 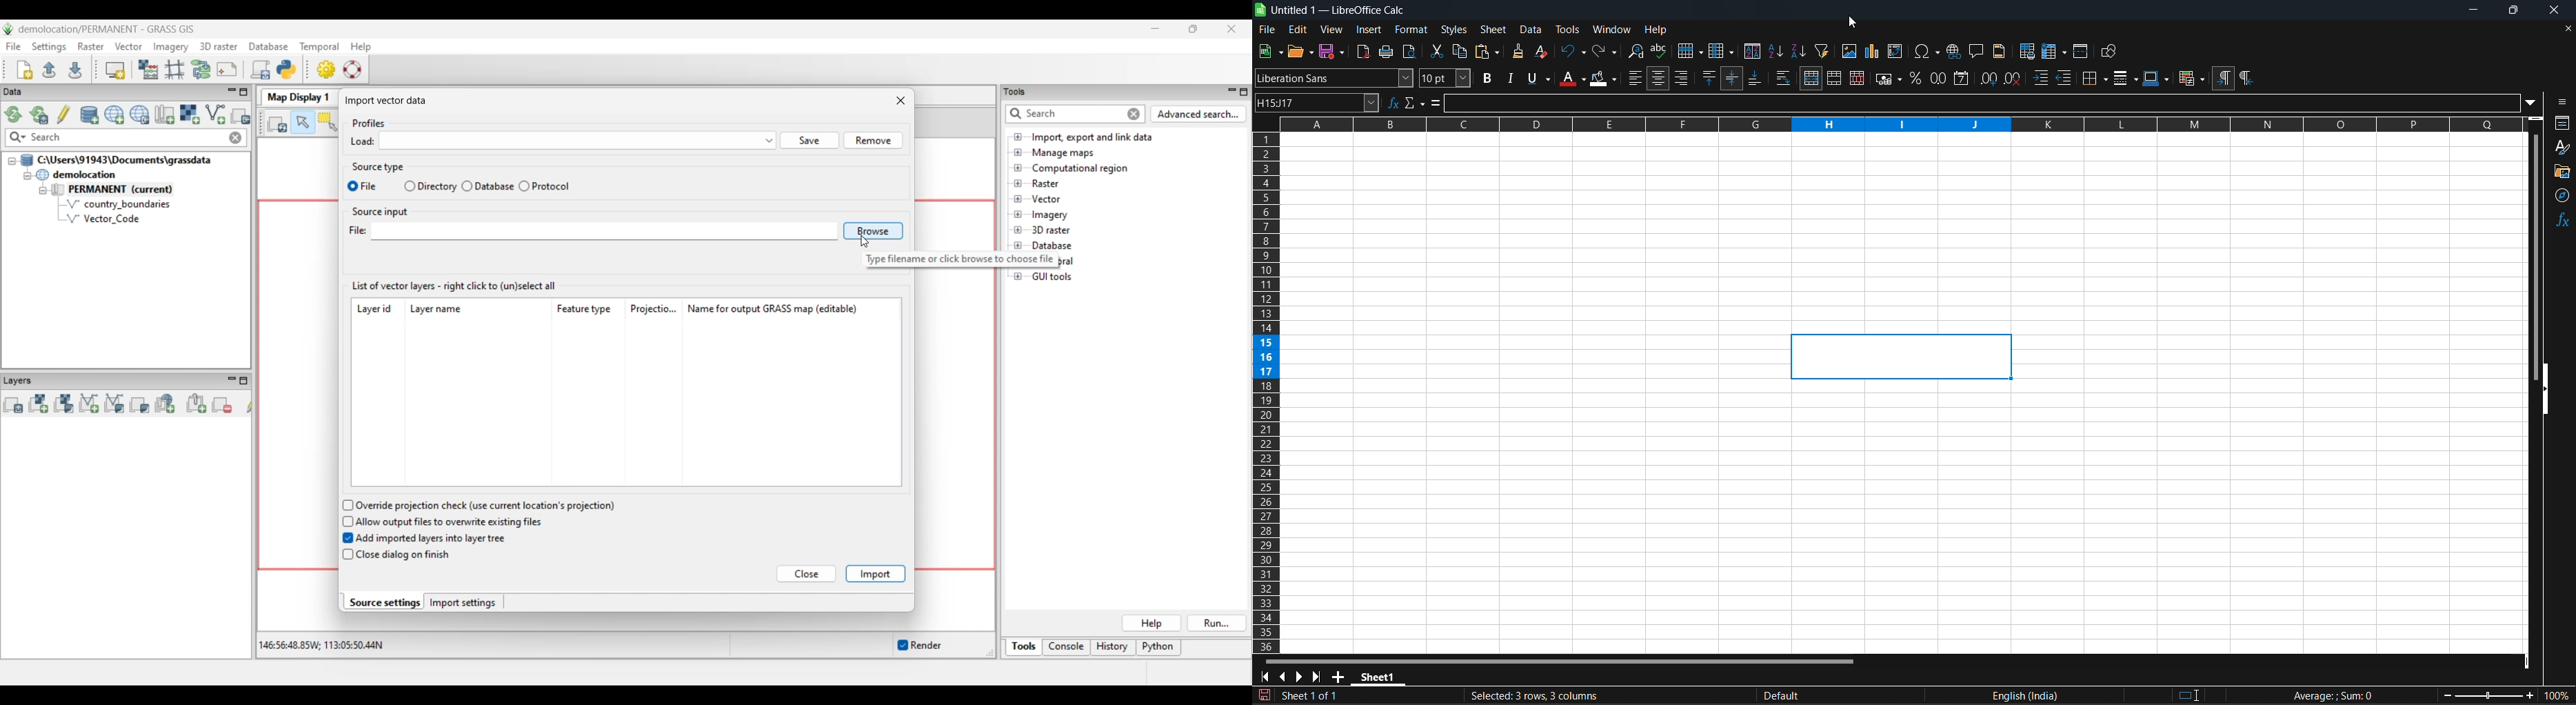 I want to click on find and replace, so click(x=1634, y=50).